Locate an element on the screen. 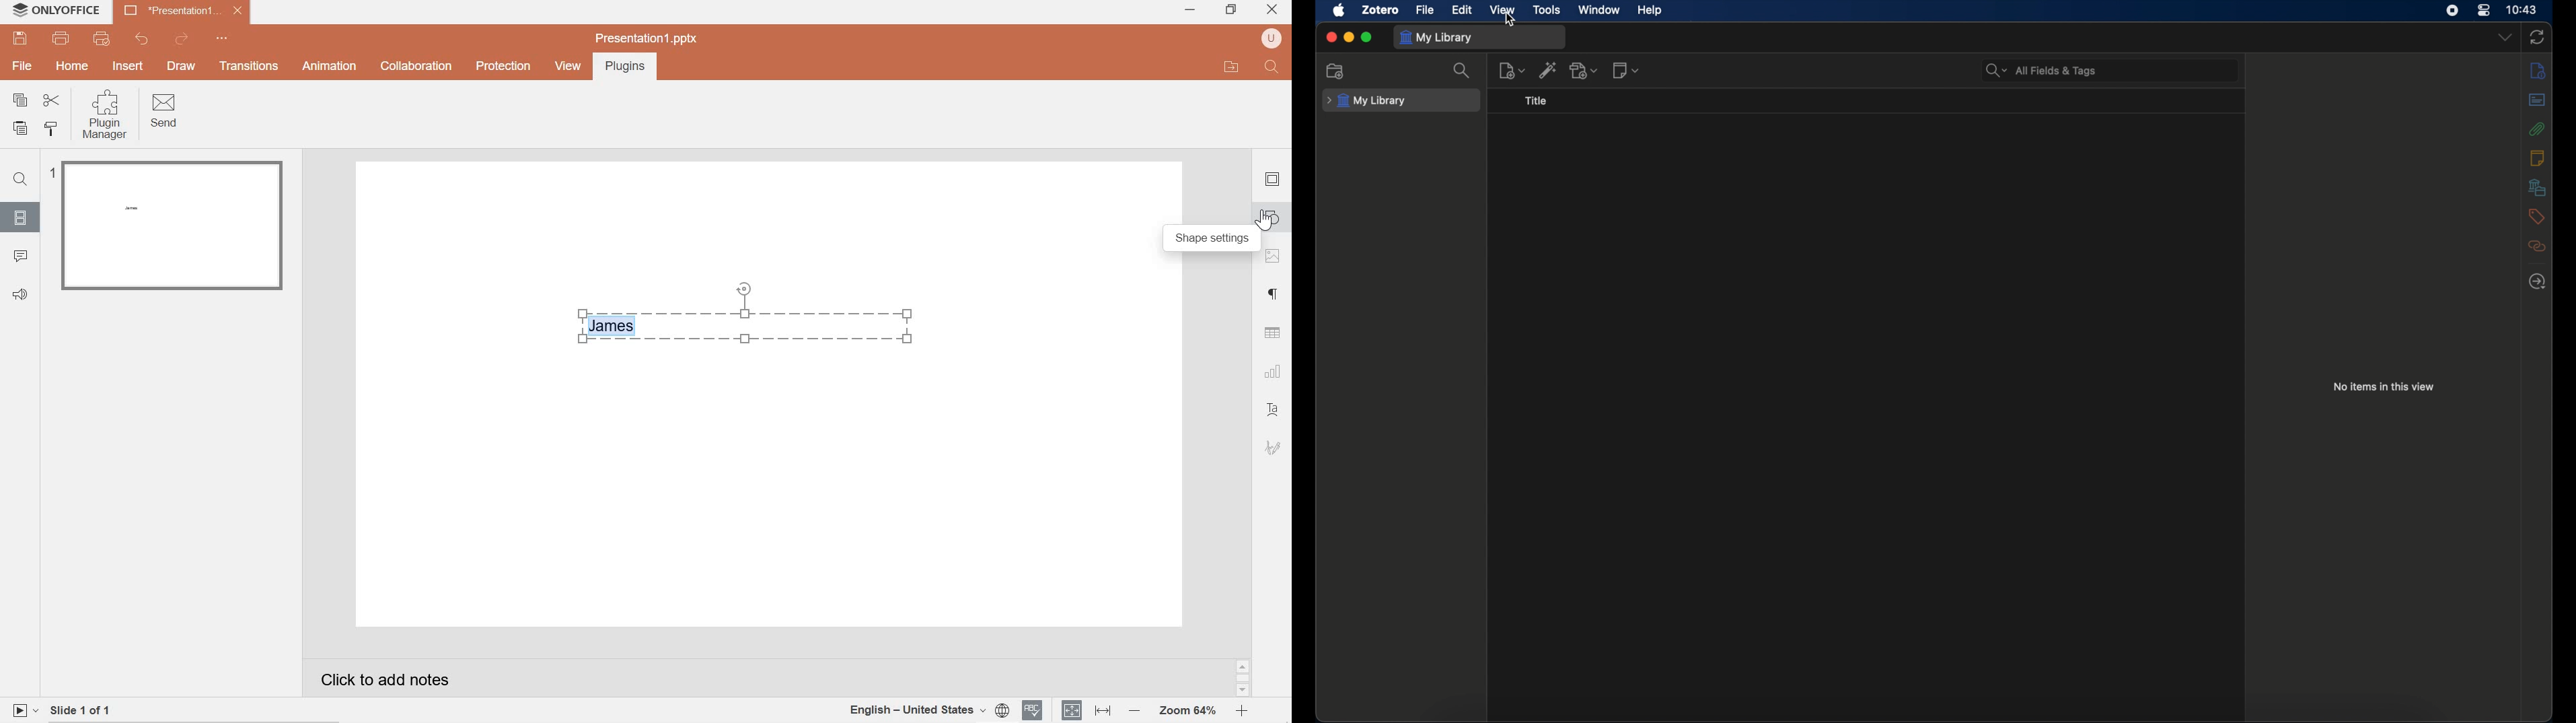  search is located at coordinates (1463, 70).